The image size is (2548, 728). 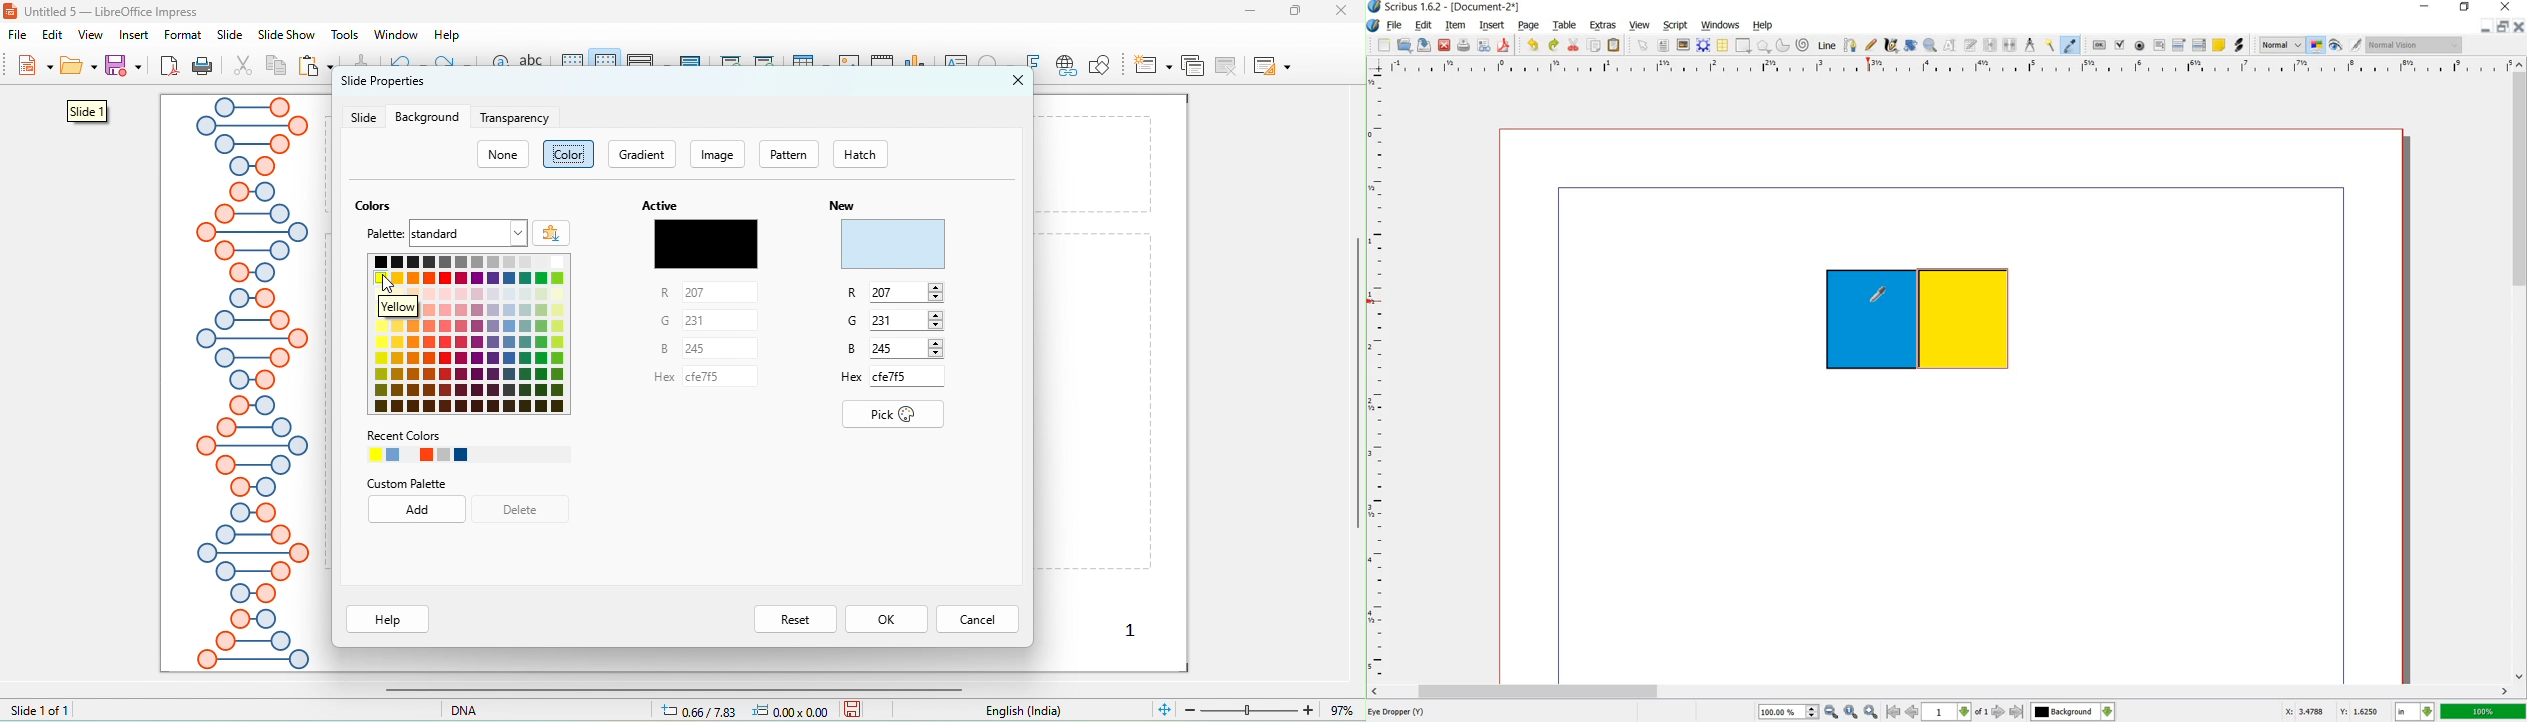 What do you see at coordinates (573, 64) in the screenshot?
I see `display grid` at bounding box center [573, 64].